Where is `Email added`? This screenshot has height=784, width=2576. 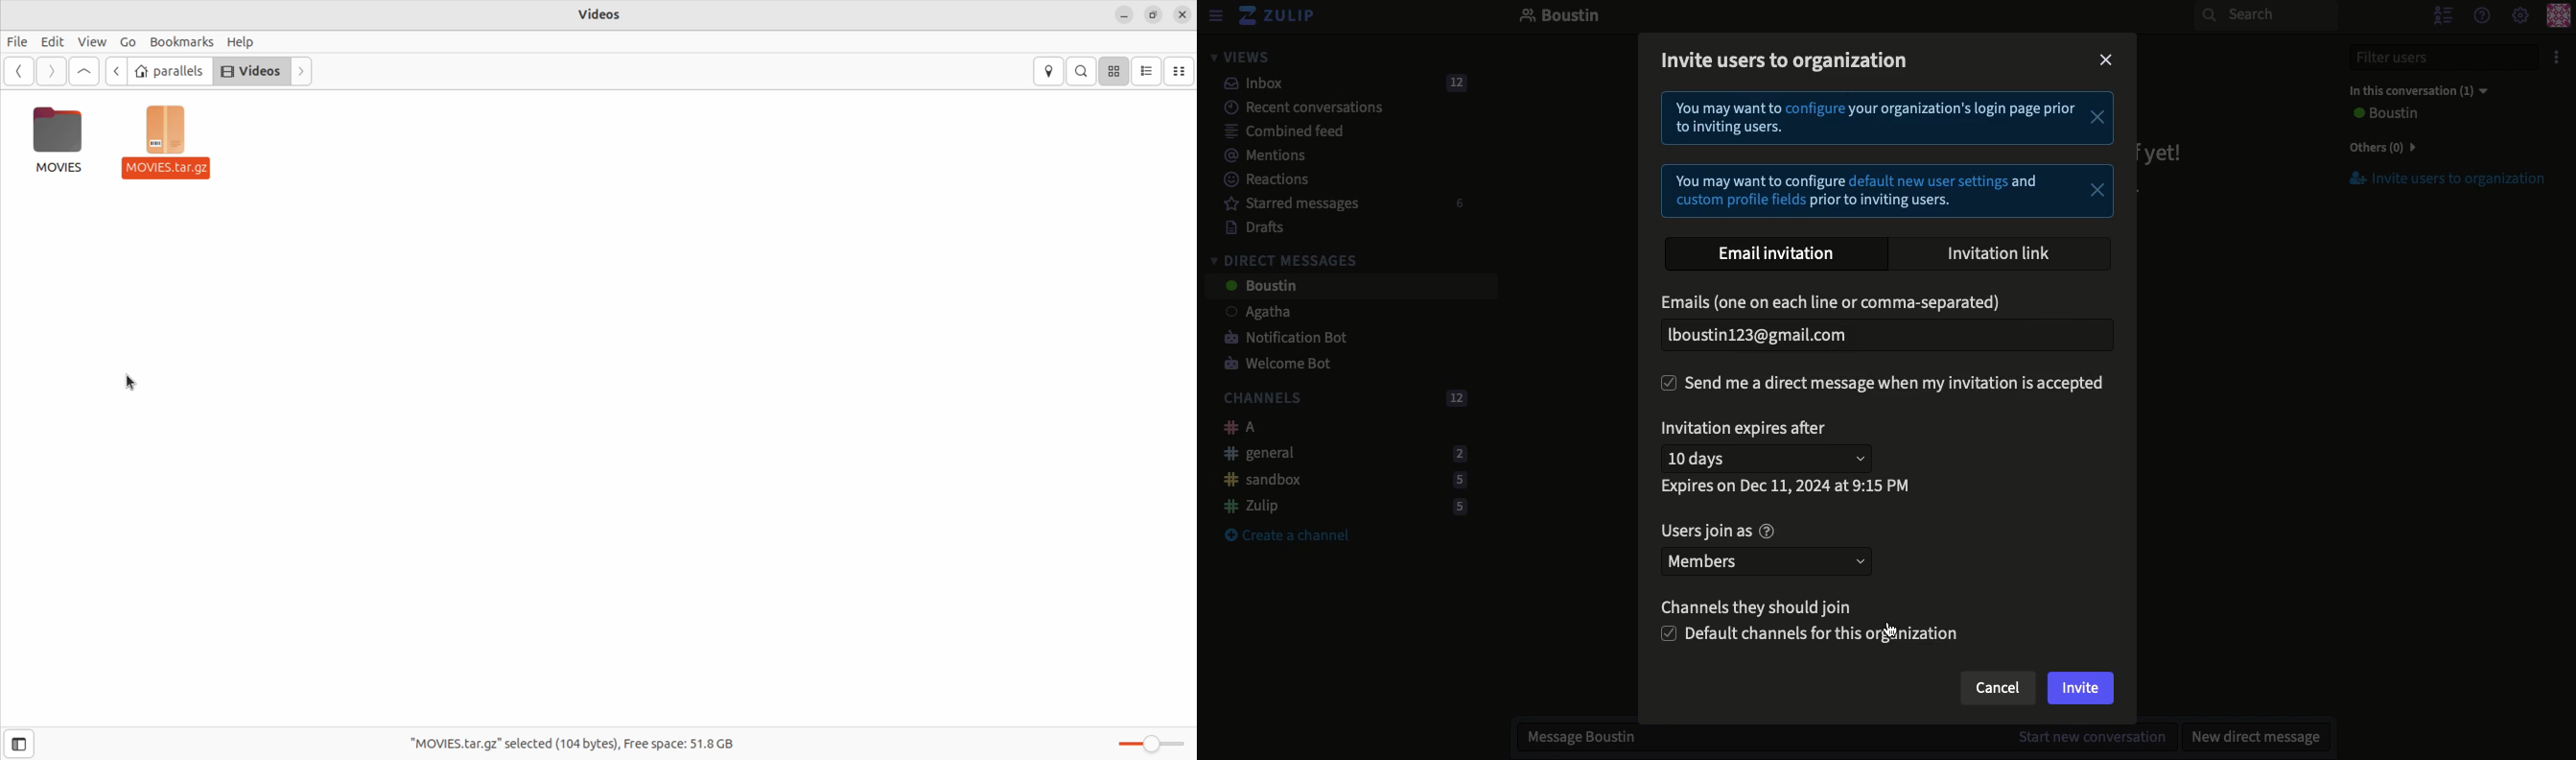
Email added is located at coordinates (1889, 331).